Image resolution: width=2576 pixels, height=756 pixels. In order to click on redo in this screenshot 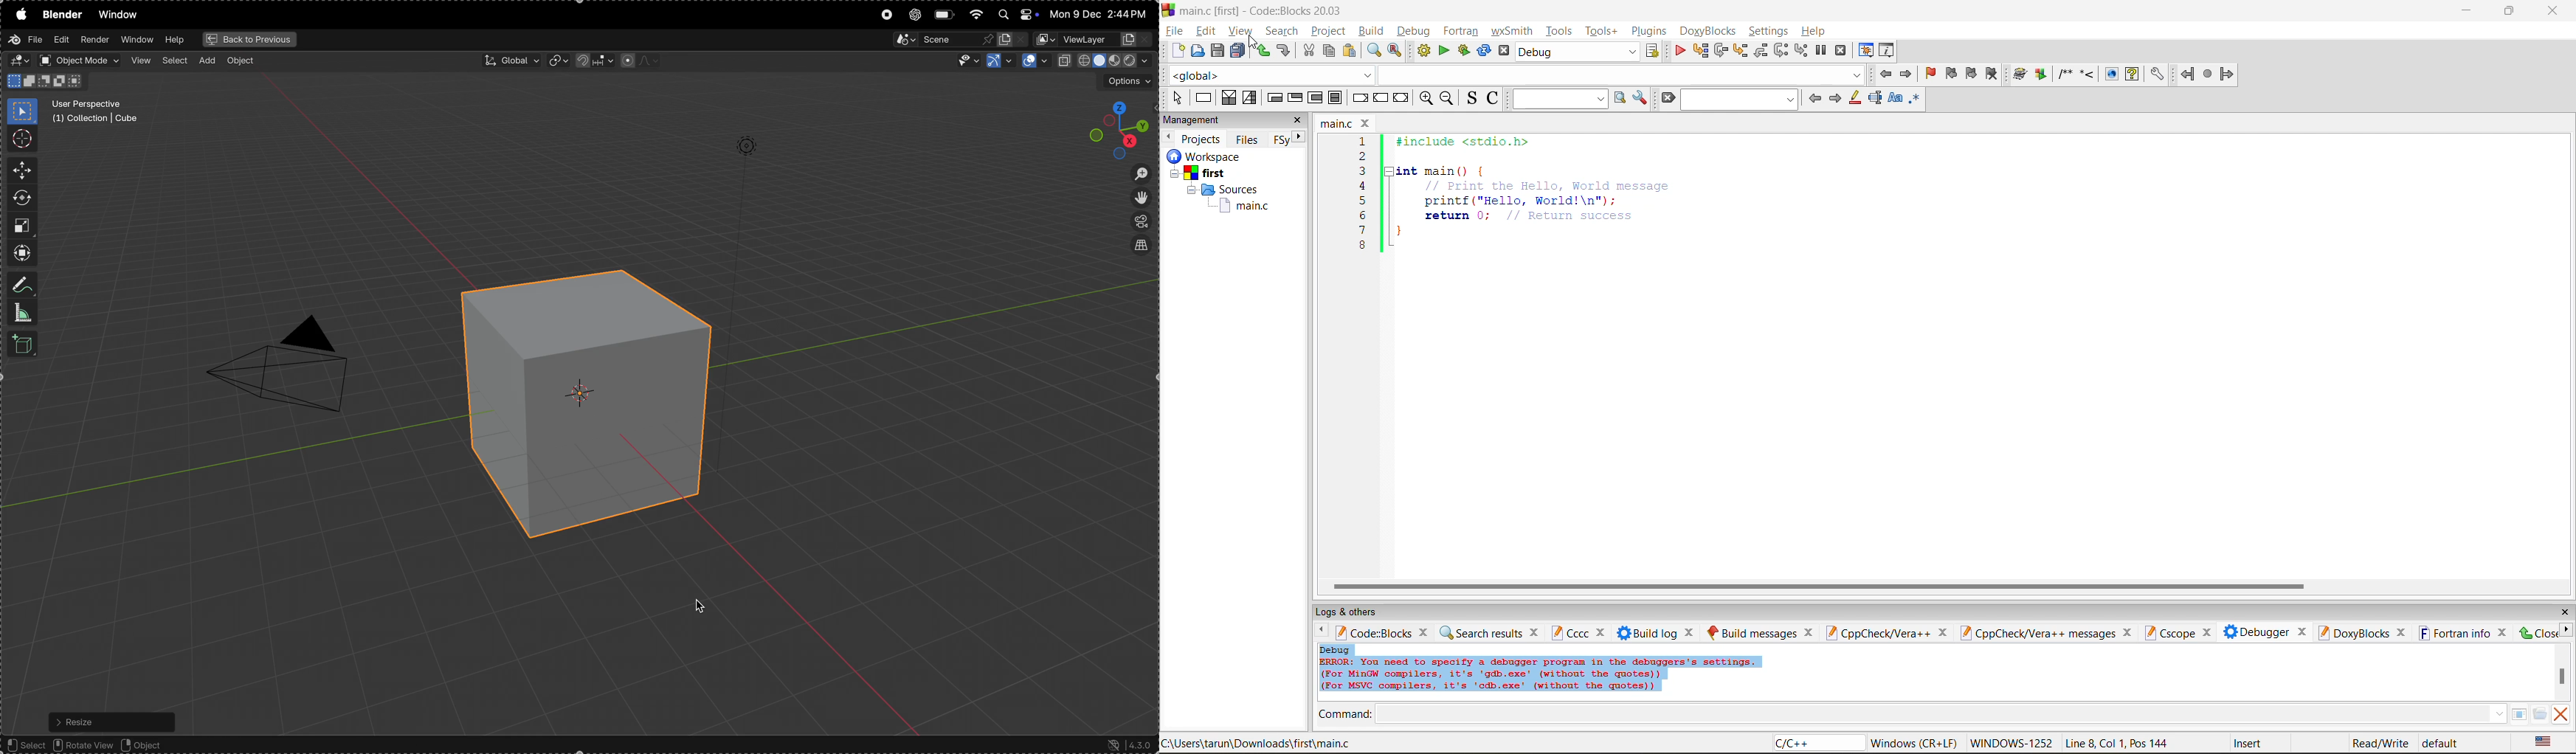, I will do `click(1286, 51)`.